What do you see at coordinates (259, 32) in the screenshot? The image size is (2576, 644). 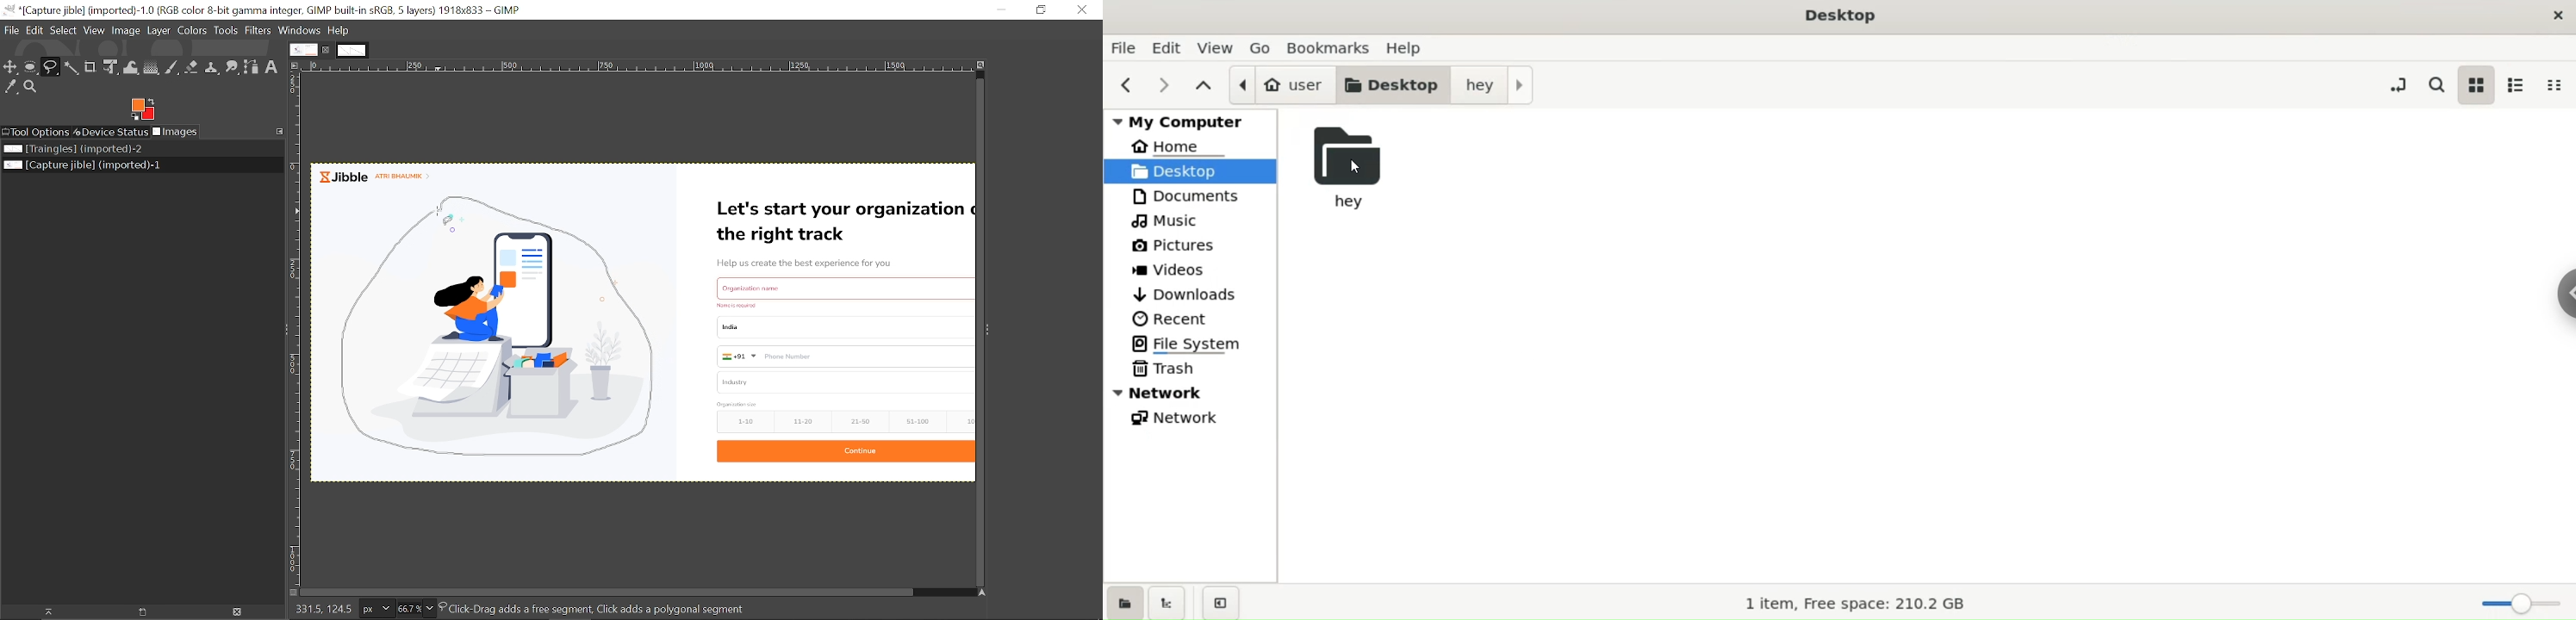 I see `Filters` at bounding box center [259, 32].